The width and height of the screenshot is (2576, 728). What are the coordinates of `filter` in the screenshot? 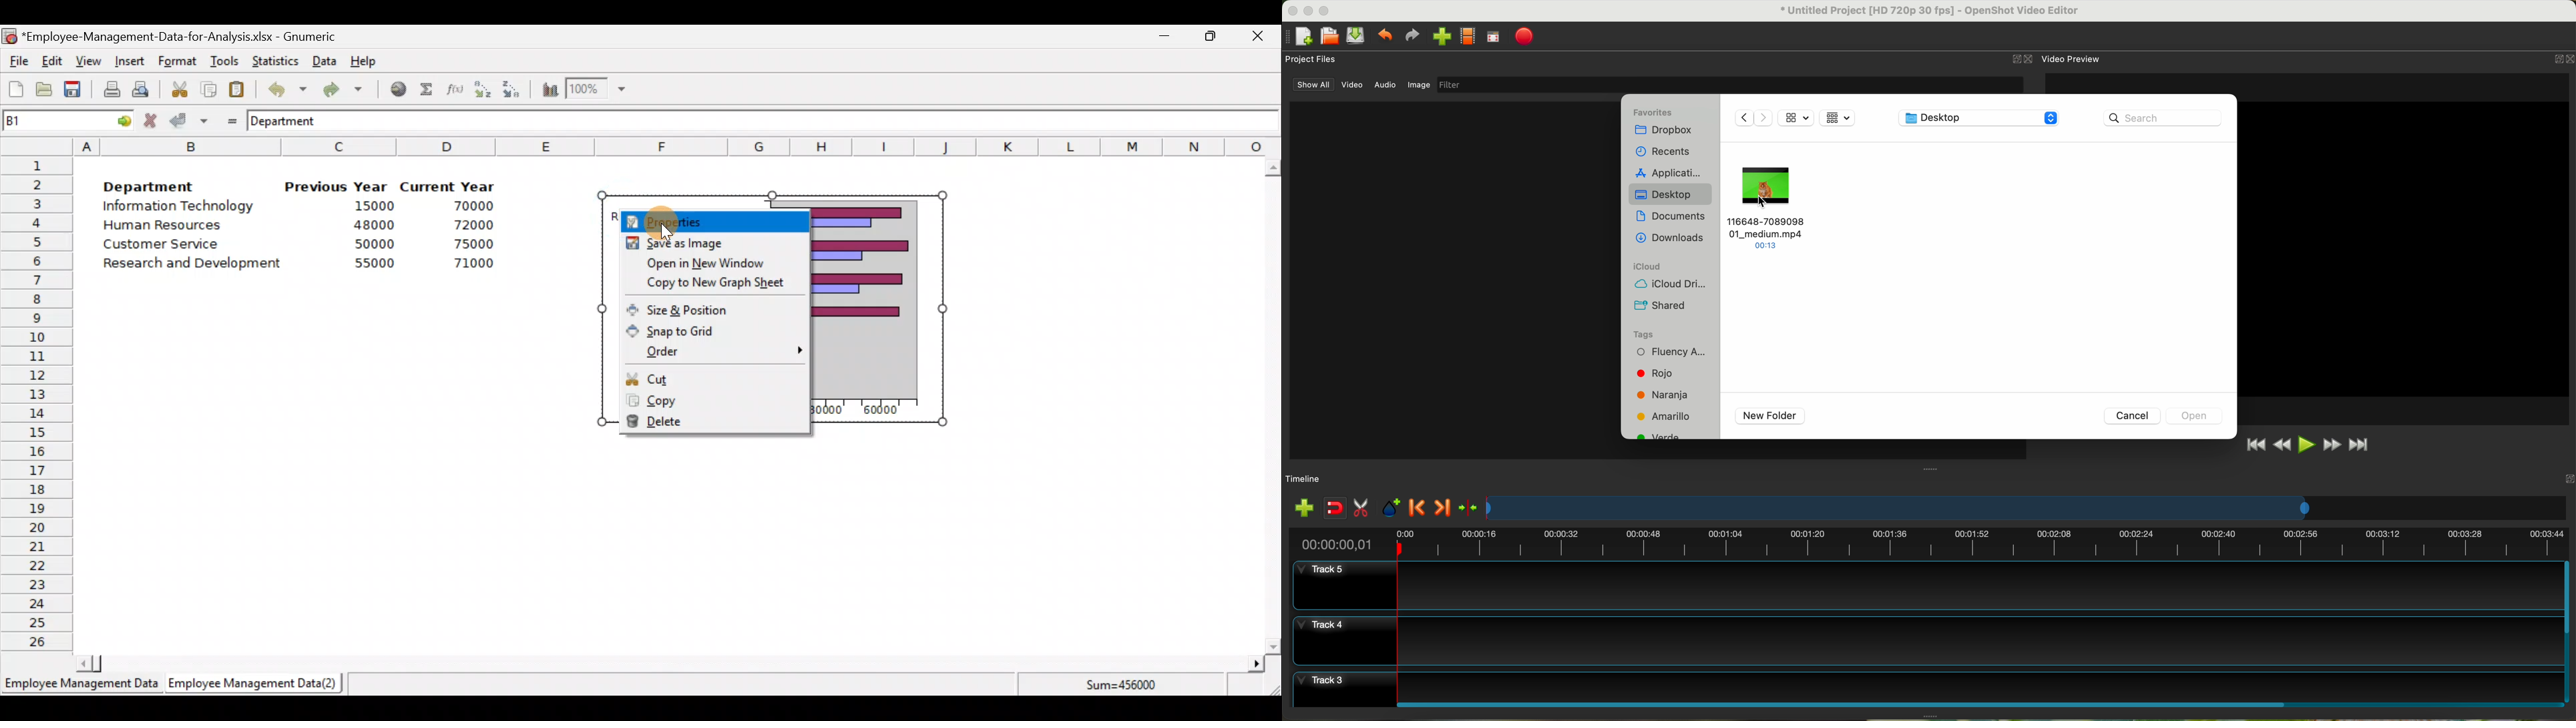 It's located at (1729, 84).